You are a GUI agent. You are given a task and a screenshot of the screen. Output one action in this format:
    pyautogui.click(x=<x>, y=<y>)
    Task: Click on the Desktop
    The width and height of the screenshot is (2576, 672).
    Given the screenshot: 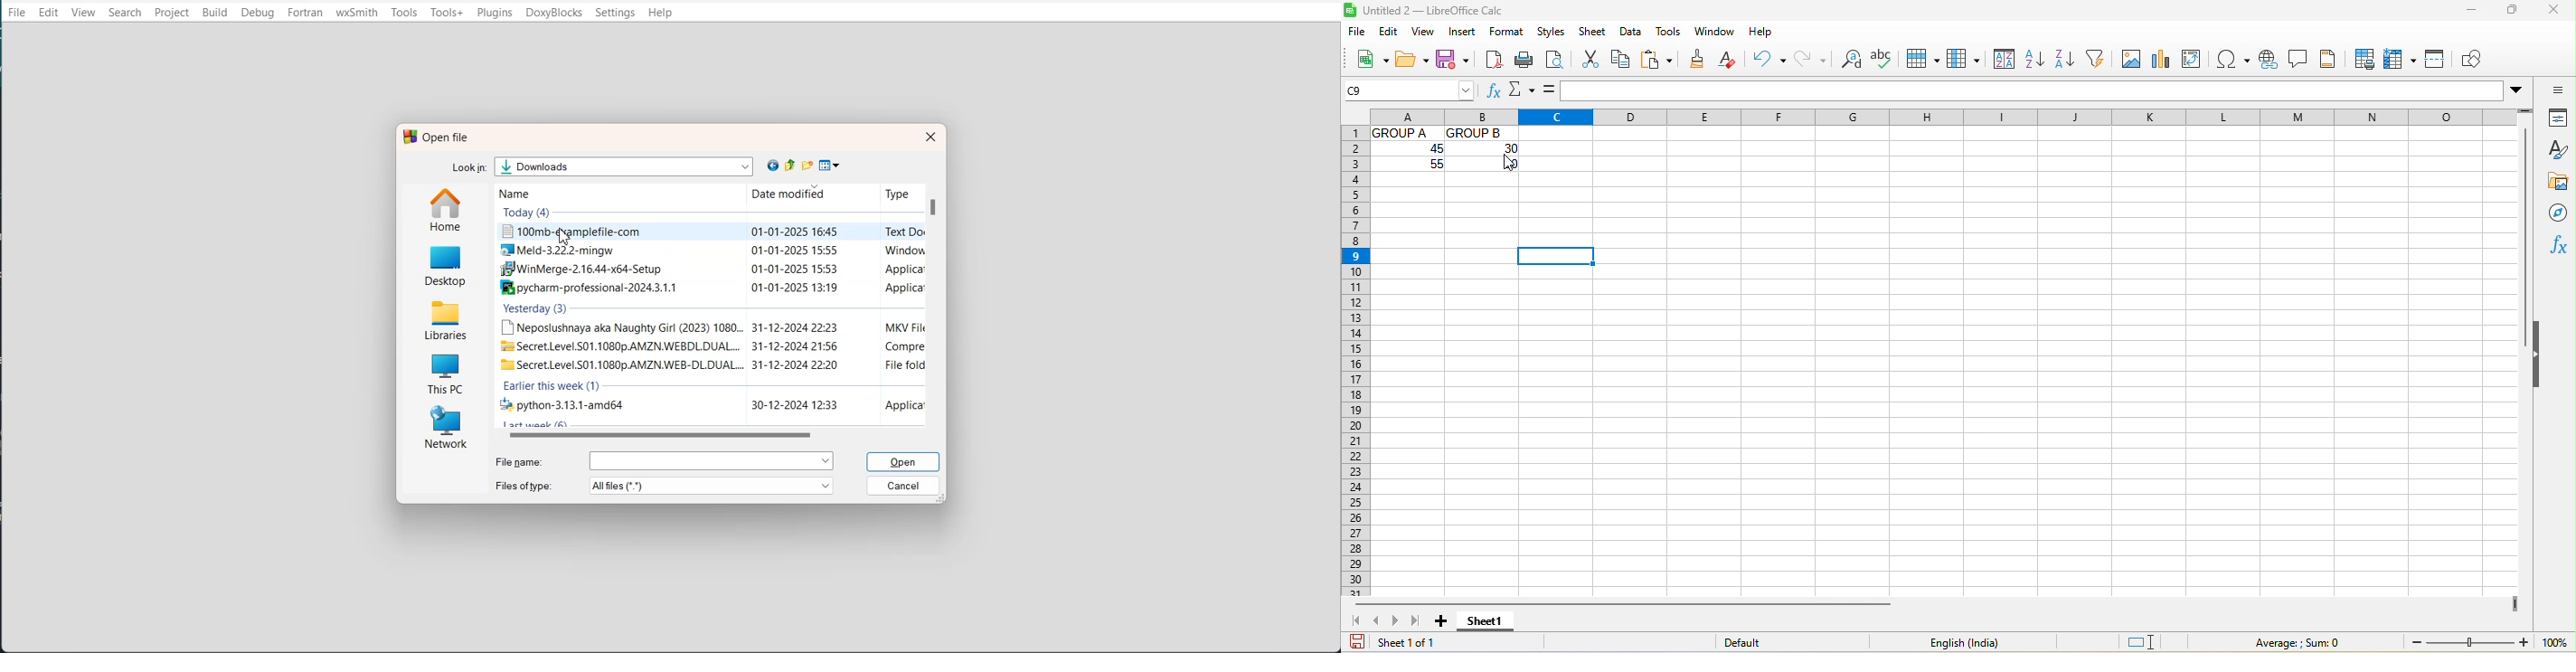 What is the action you would take?
    pyautogui.click(x=446, y=264)
    